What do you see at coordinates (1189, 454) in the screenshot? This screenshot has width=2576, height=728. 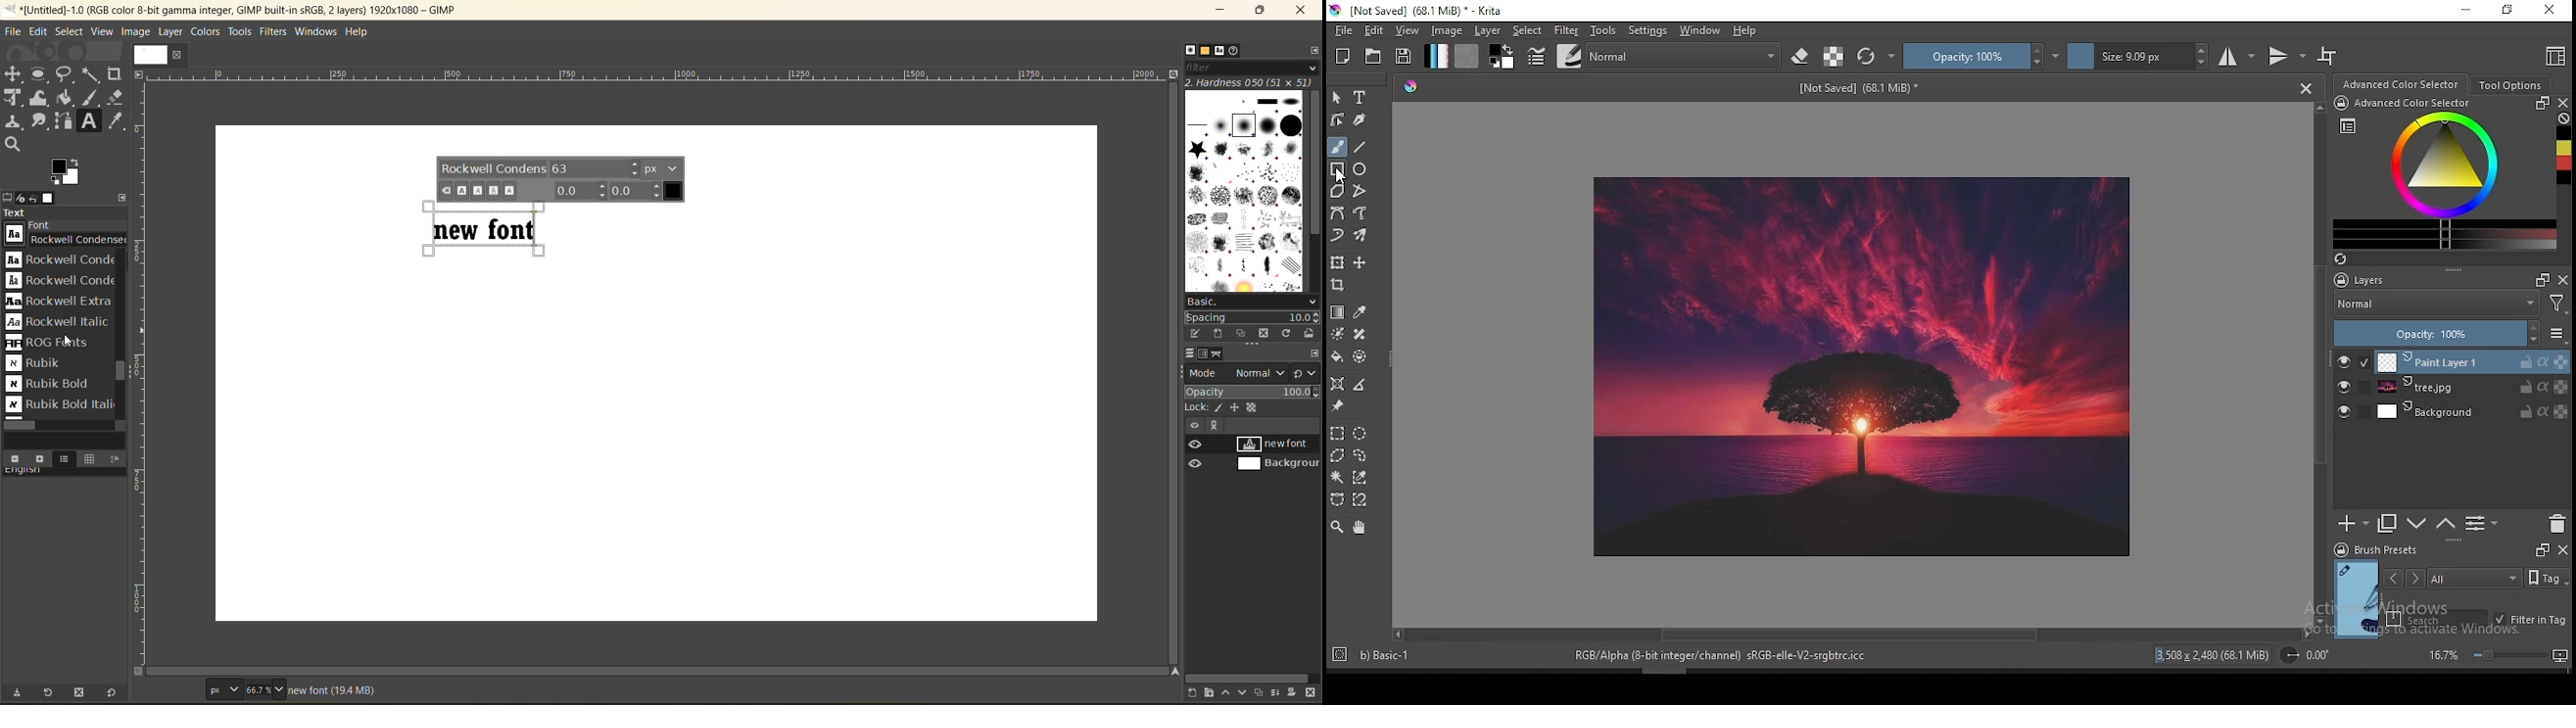 I see `view/hide` at bounding box center [1189, 454].